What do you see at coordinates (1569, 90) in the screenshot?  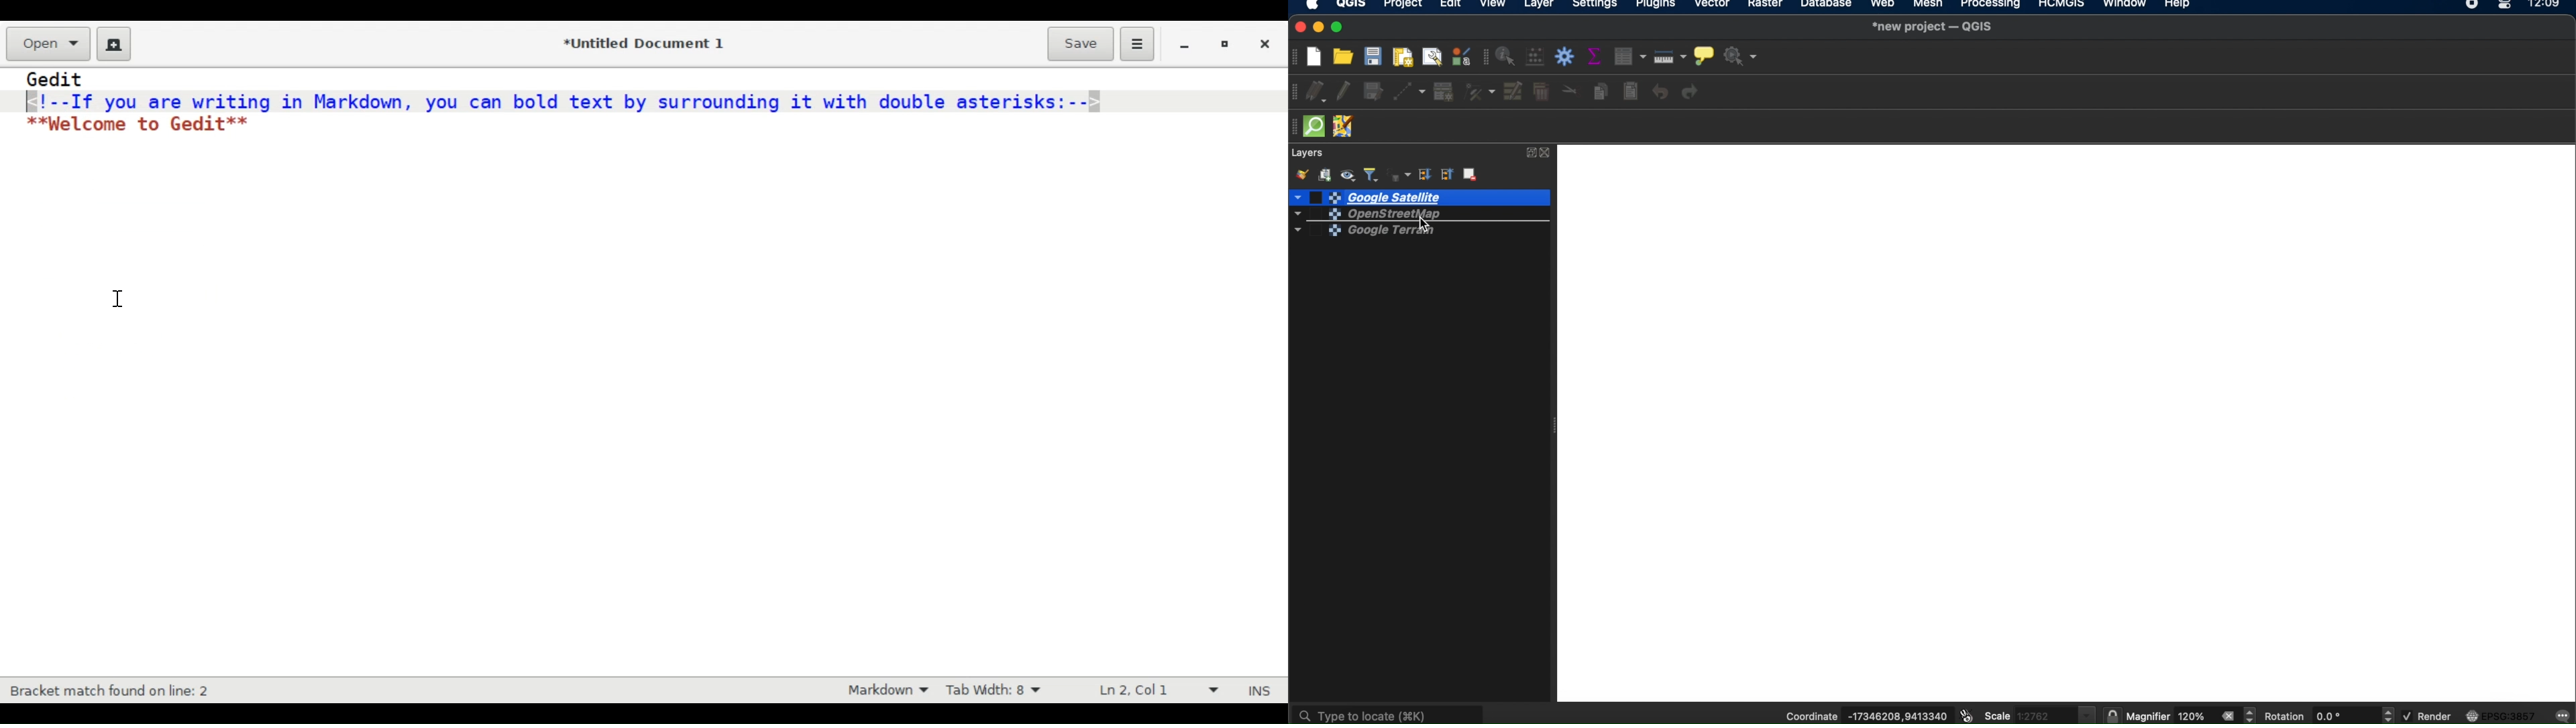 I see `cut features` at bounding box center [1569, 90].